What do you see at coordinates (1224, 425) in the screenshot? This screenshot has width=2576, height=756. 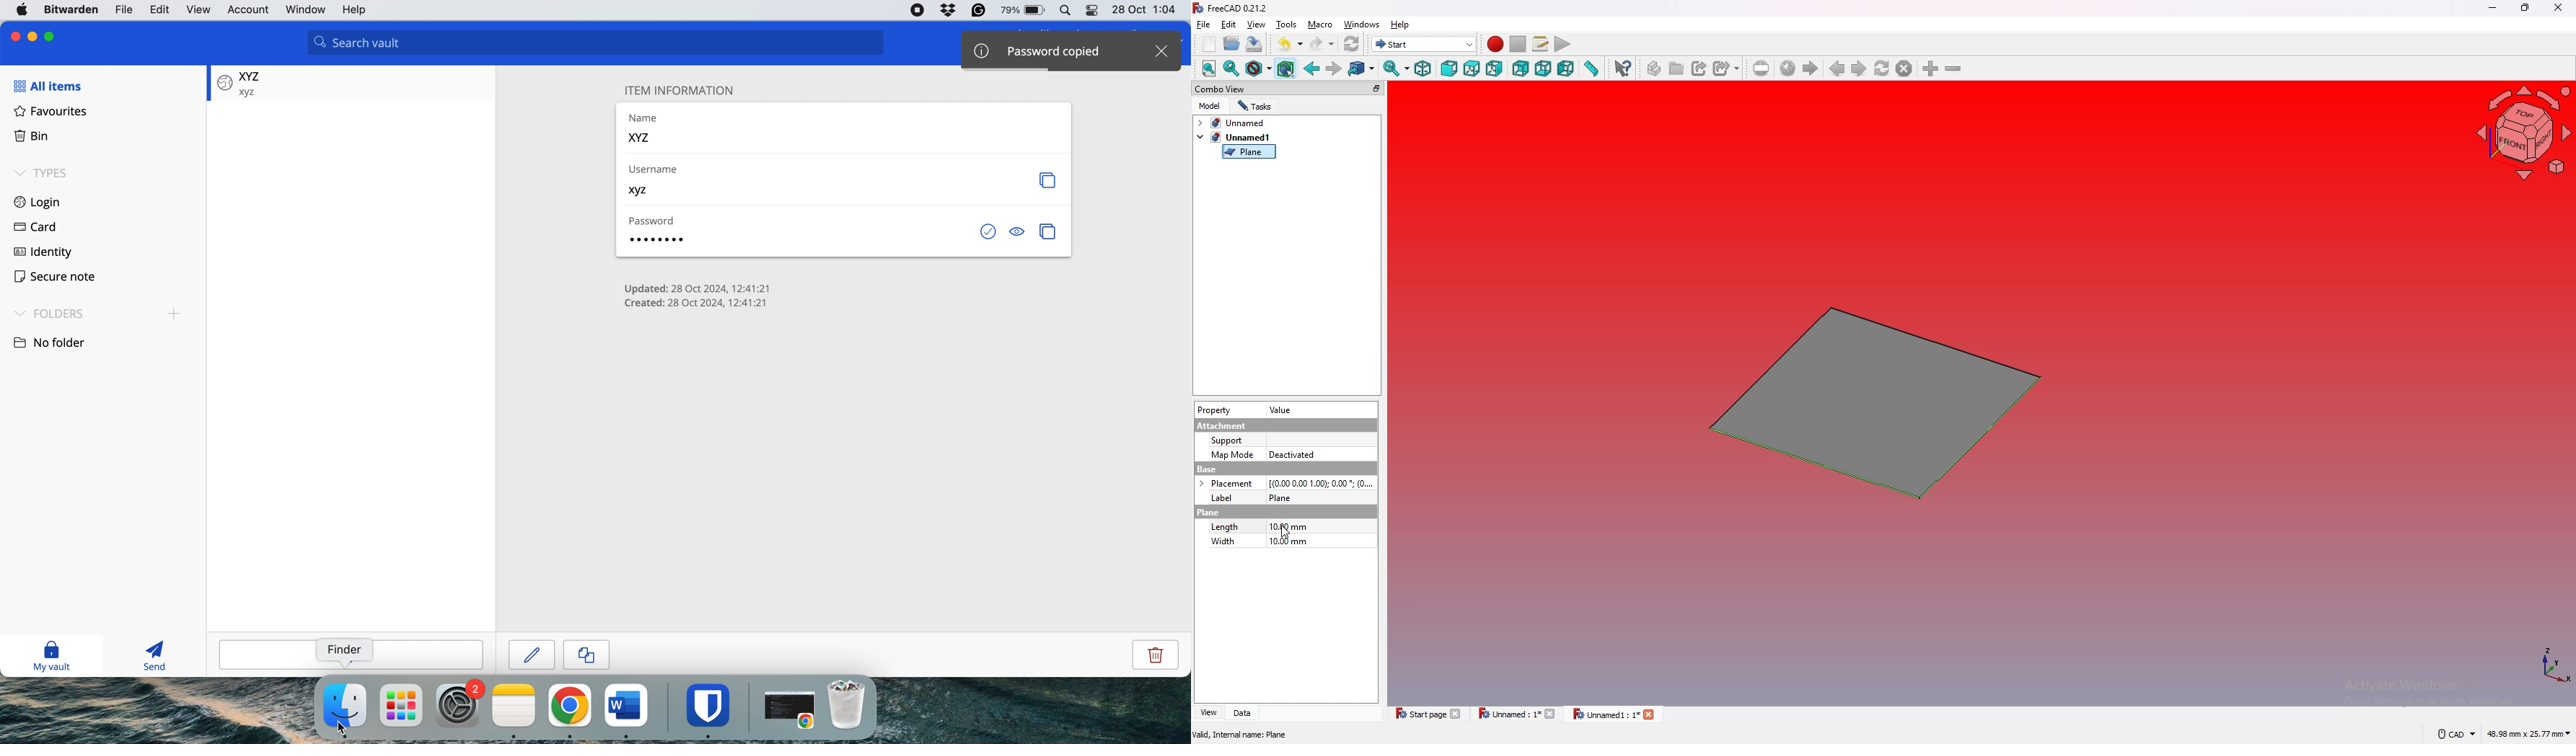 I see `Attachment` at bounding box center [1224, 425].